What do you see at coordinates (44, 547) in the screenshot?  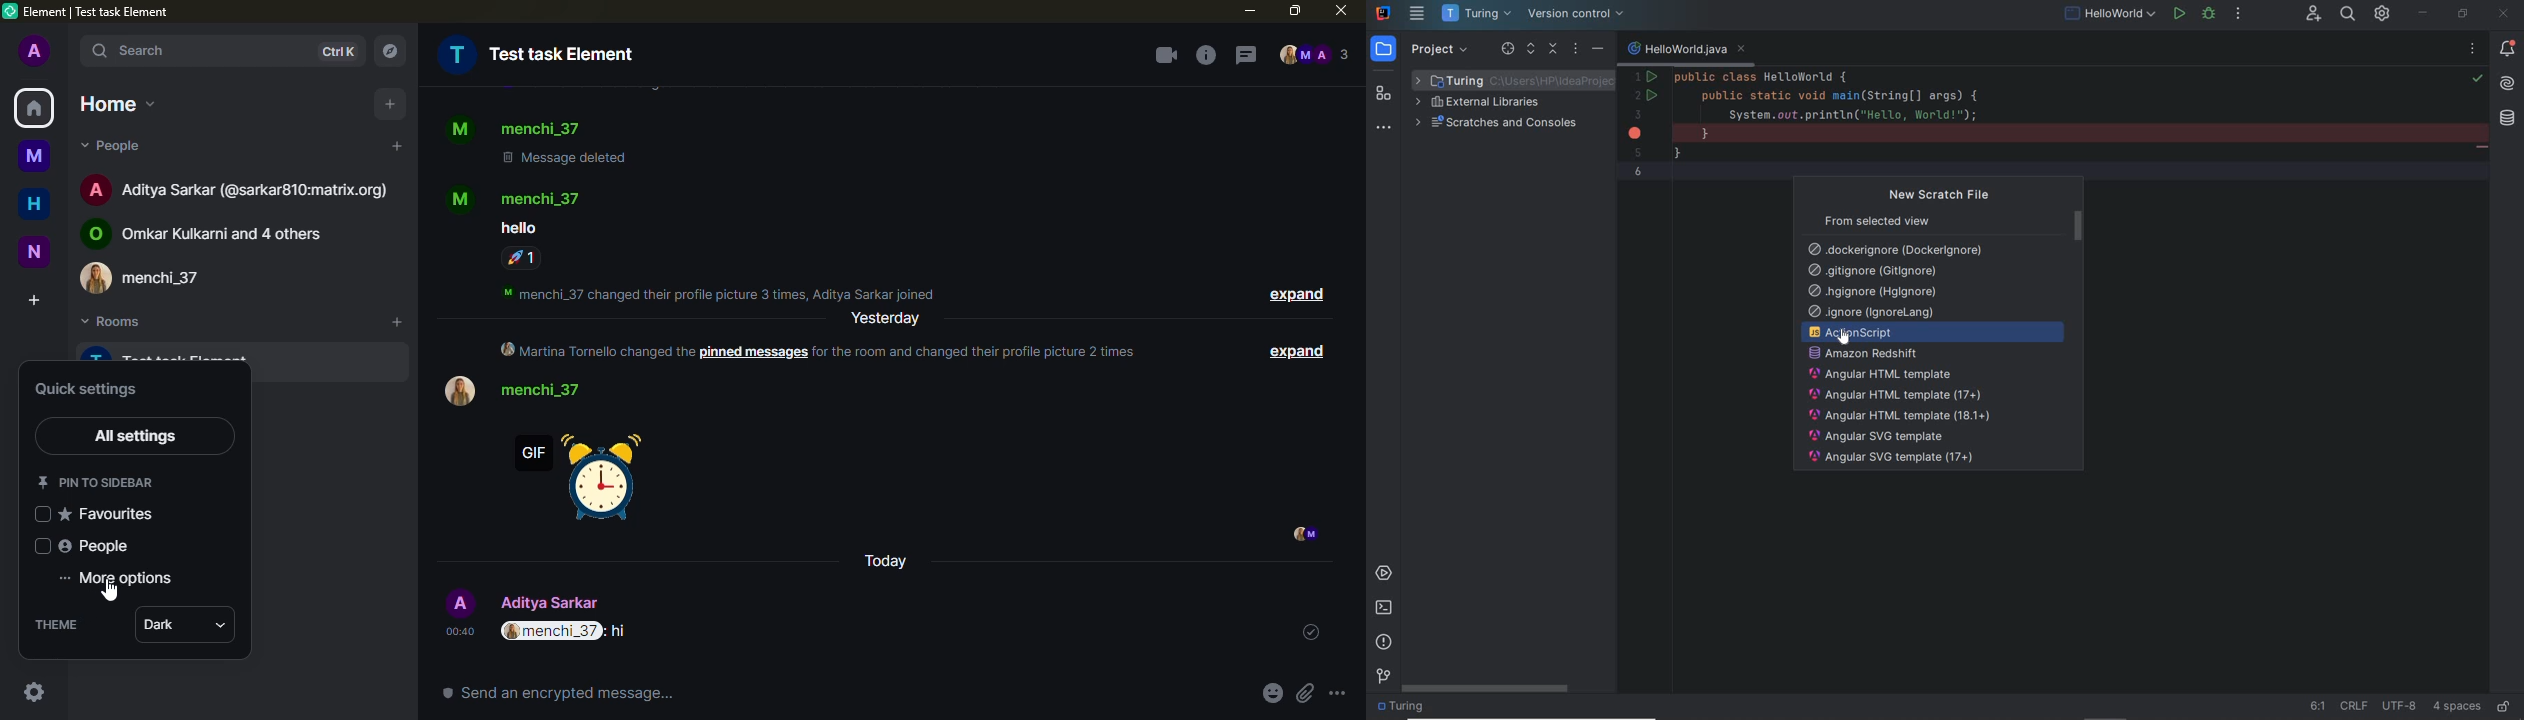 I see `select` at bounding box center [44, 547].